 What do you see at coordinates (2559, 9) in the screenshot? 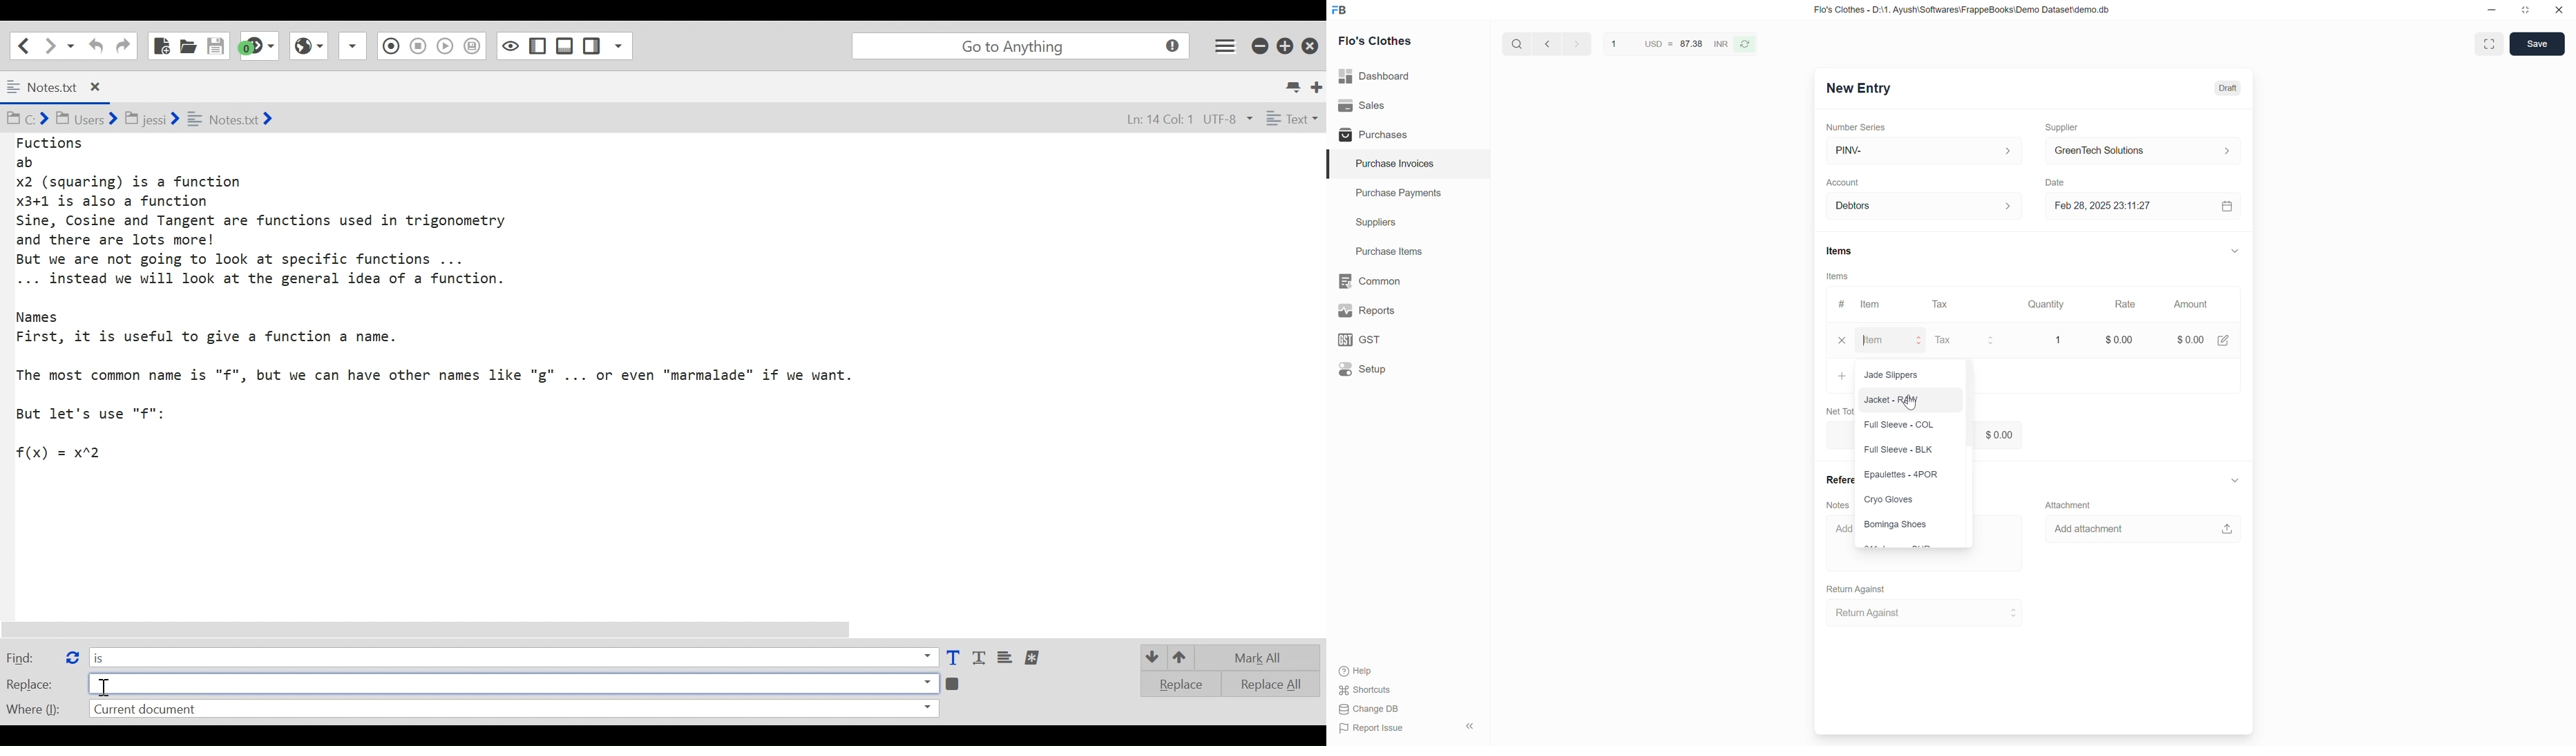
I see `Close` at bounding box center [2559, 9].